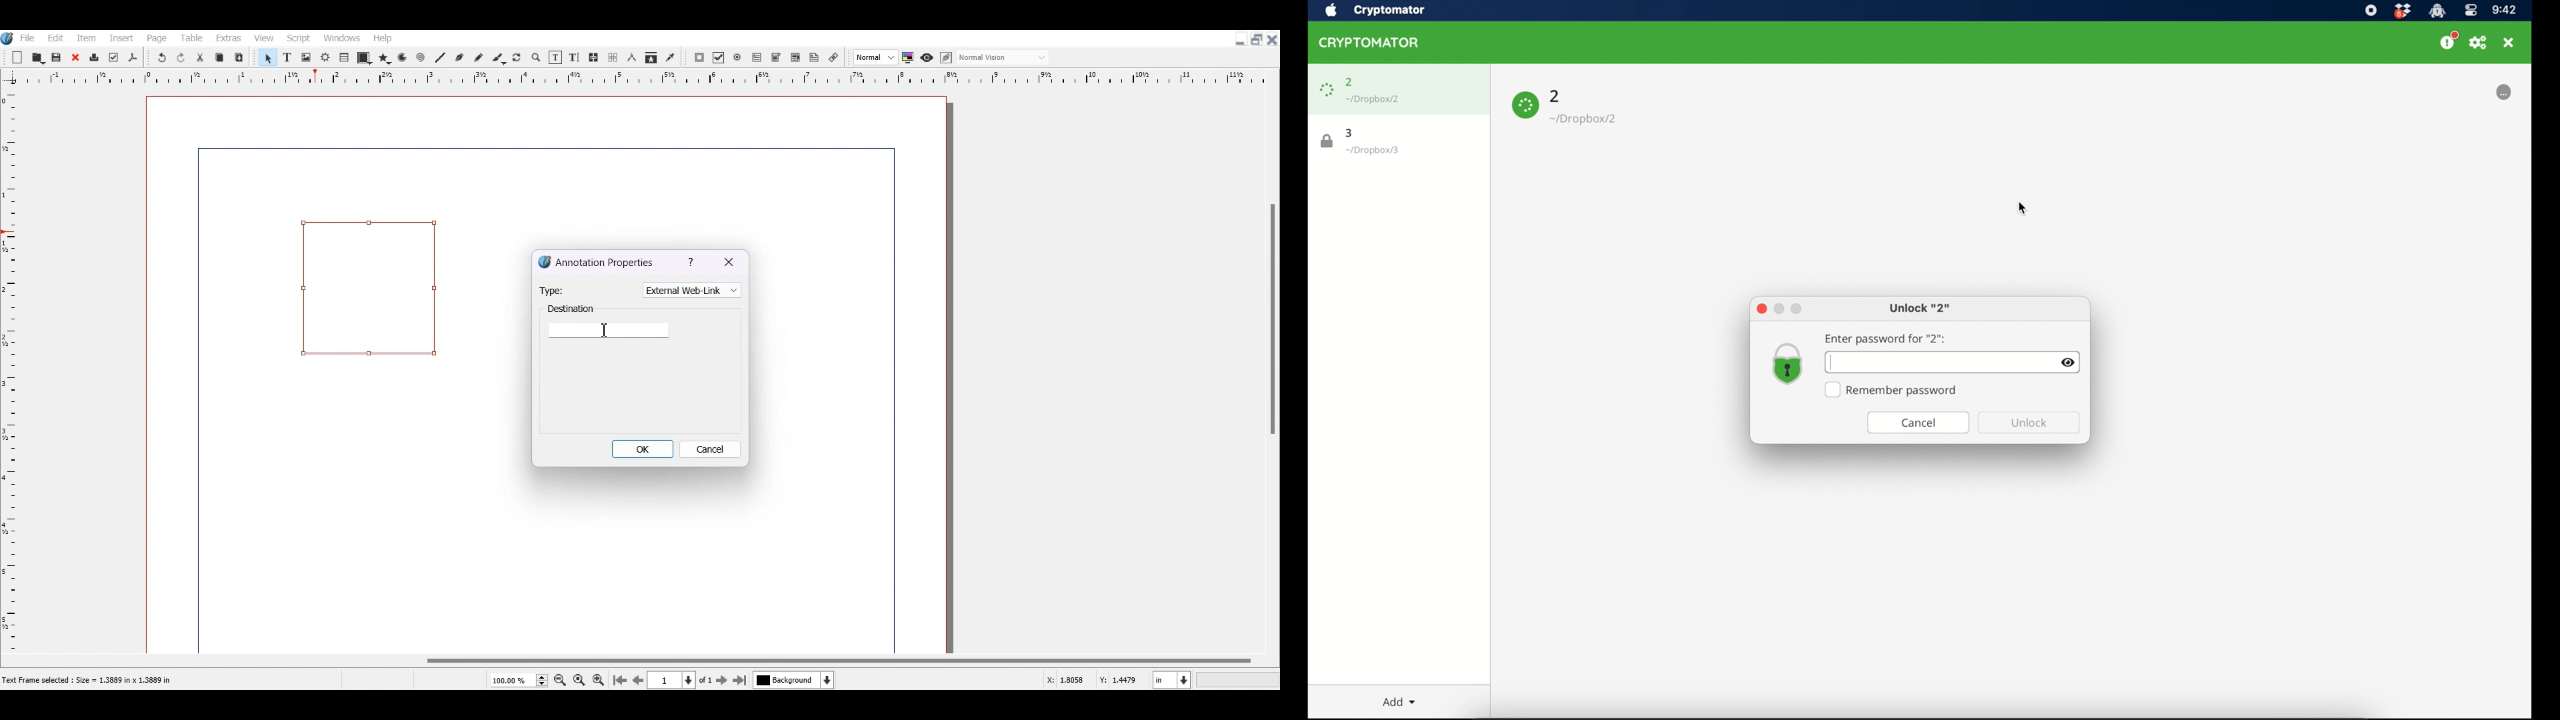 The height and width of the screenshot is (728, 2576). What do you see at coordinates (909, 57) in the screenshot?
I see `Toggle color management system` at bounding box center [909, 57].